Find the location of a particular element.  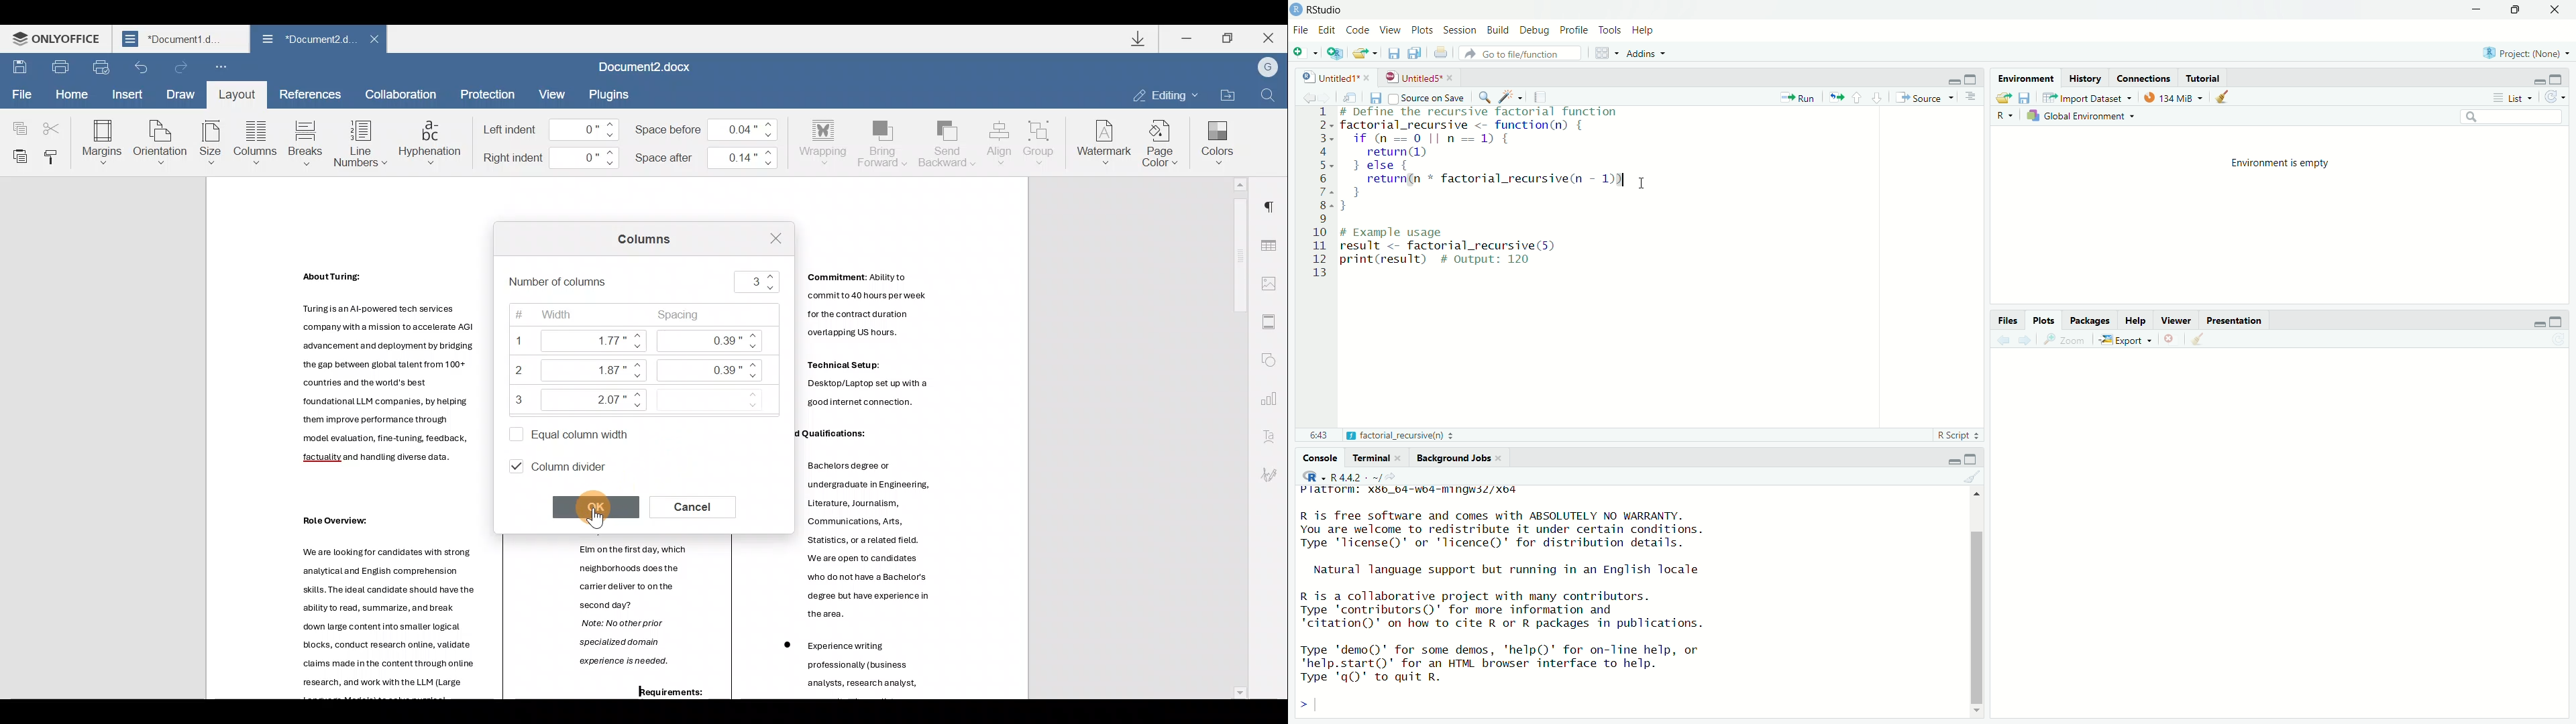

Editing mode is located at coordinates (1165, 94).